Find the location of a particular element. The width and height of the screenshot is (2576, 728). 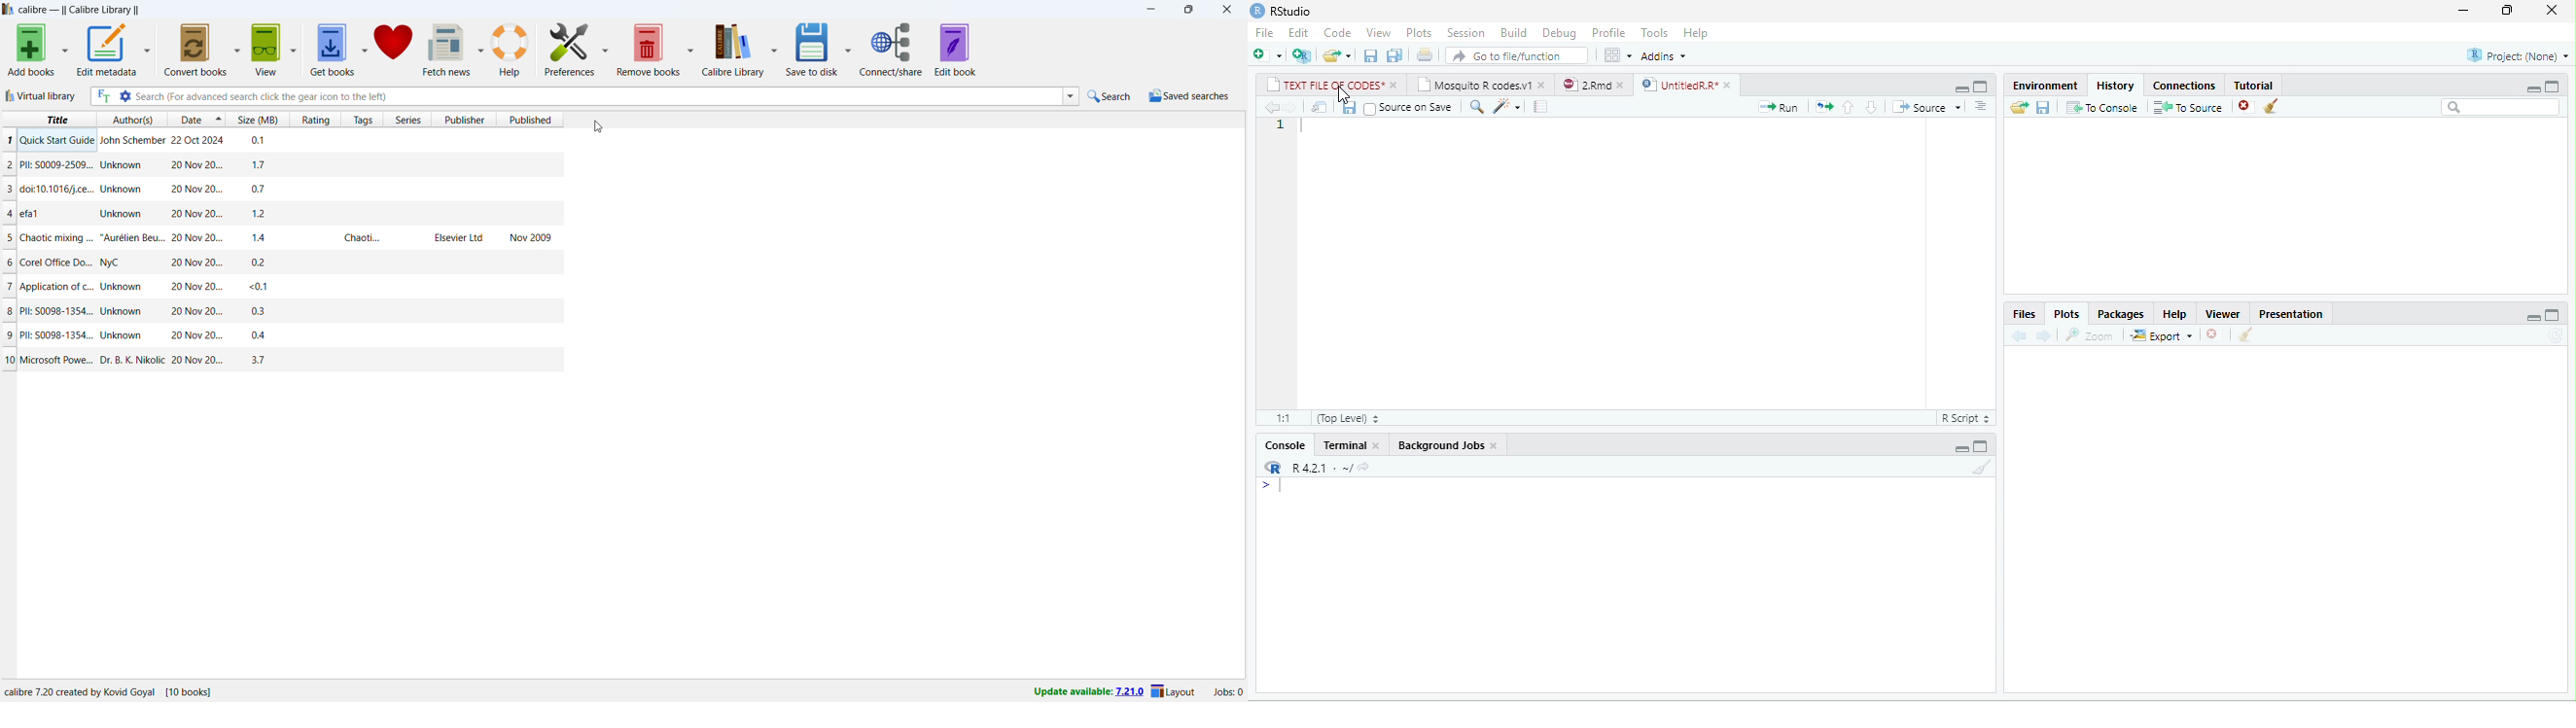

1 is located at coordinates (1282, 125).